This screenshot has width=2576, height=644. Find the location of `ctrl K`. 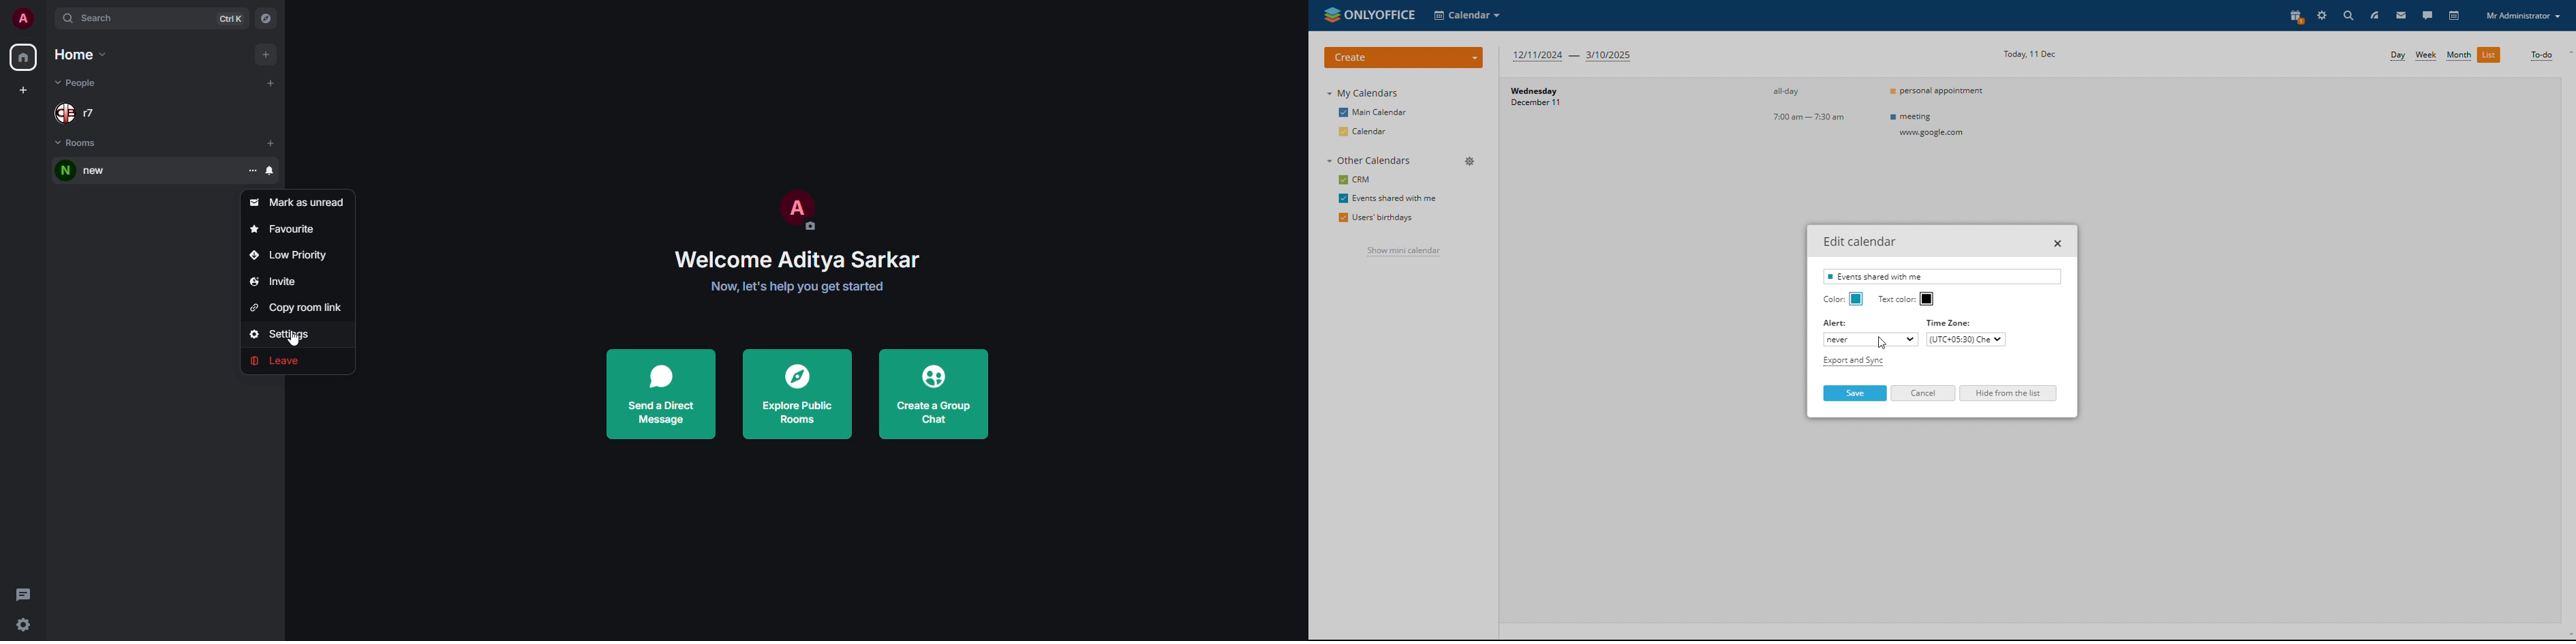

ctrl K is located at coordinates (230, 19).